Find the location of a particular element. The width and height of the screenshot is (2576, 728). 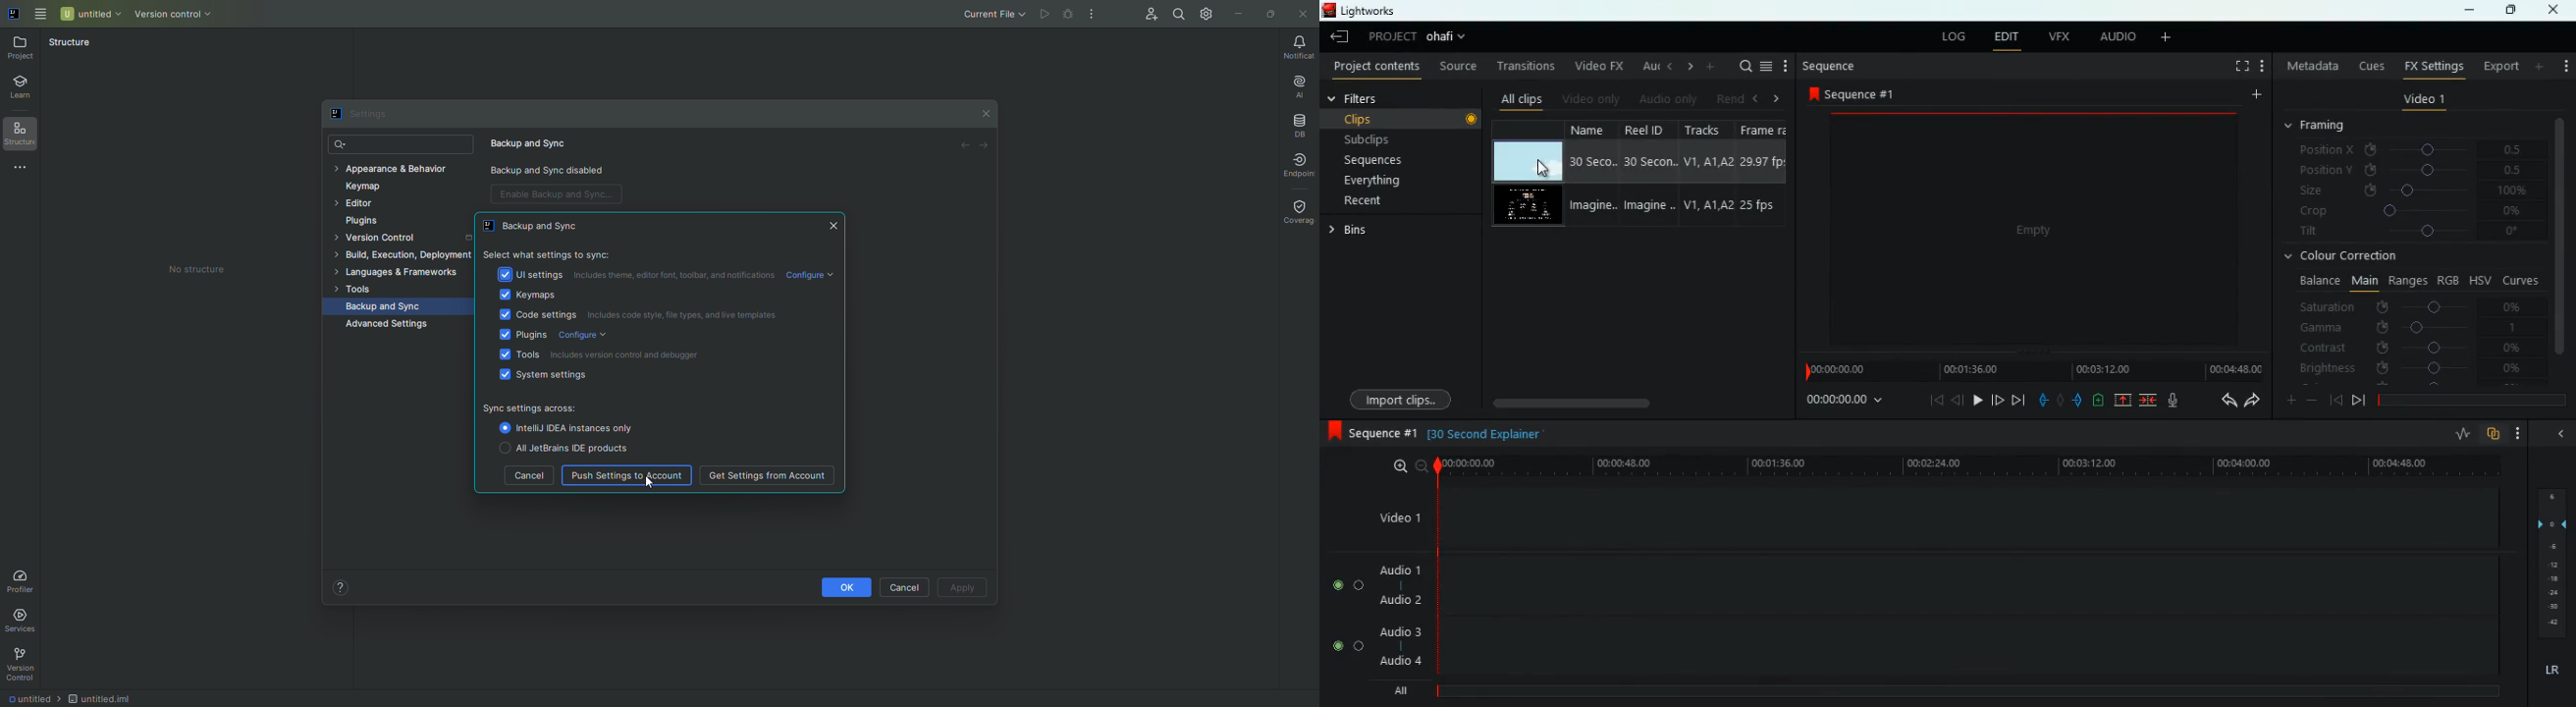

more is located at coordinates (2291, 399).